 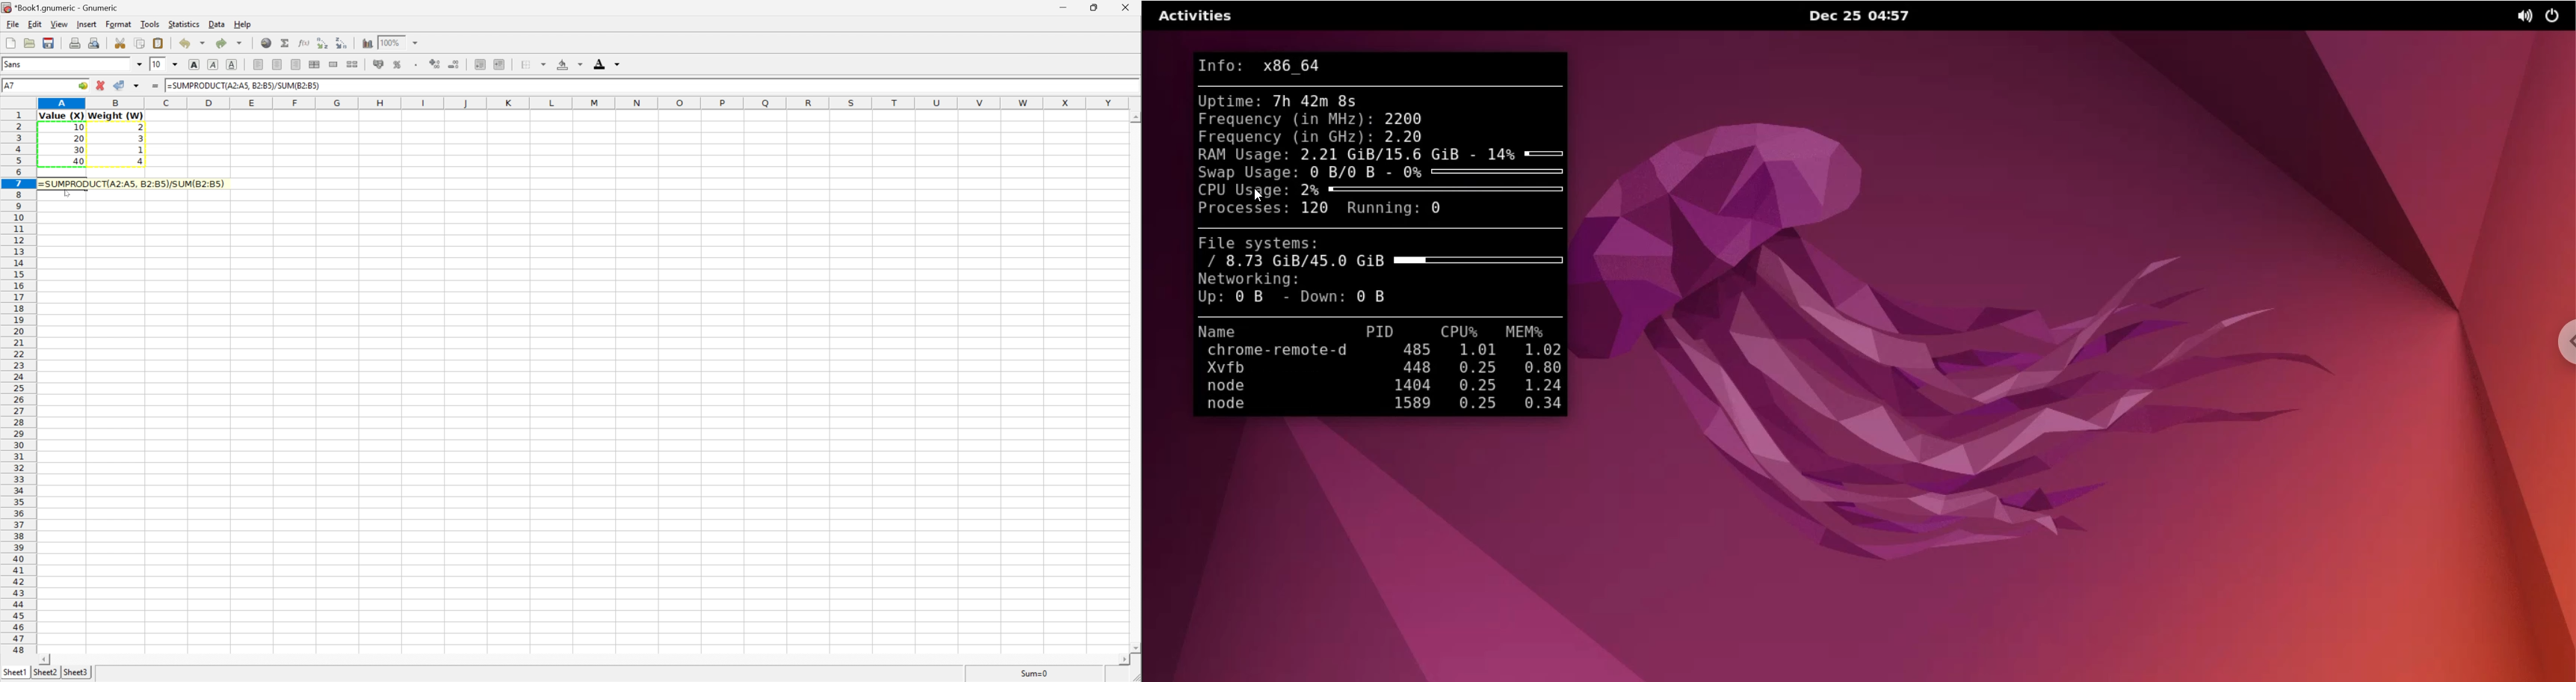 What do you see at coordinates (479, 64) in the screenshot?
I see `Increase indent, and align the contents to the left` at bounding box center [479, 64].